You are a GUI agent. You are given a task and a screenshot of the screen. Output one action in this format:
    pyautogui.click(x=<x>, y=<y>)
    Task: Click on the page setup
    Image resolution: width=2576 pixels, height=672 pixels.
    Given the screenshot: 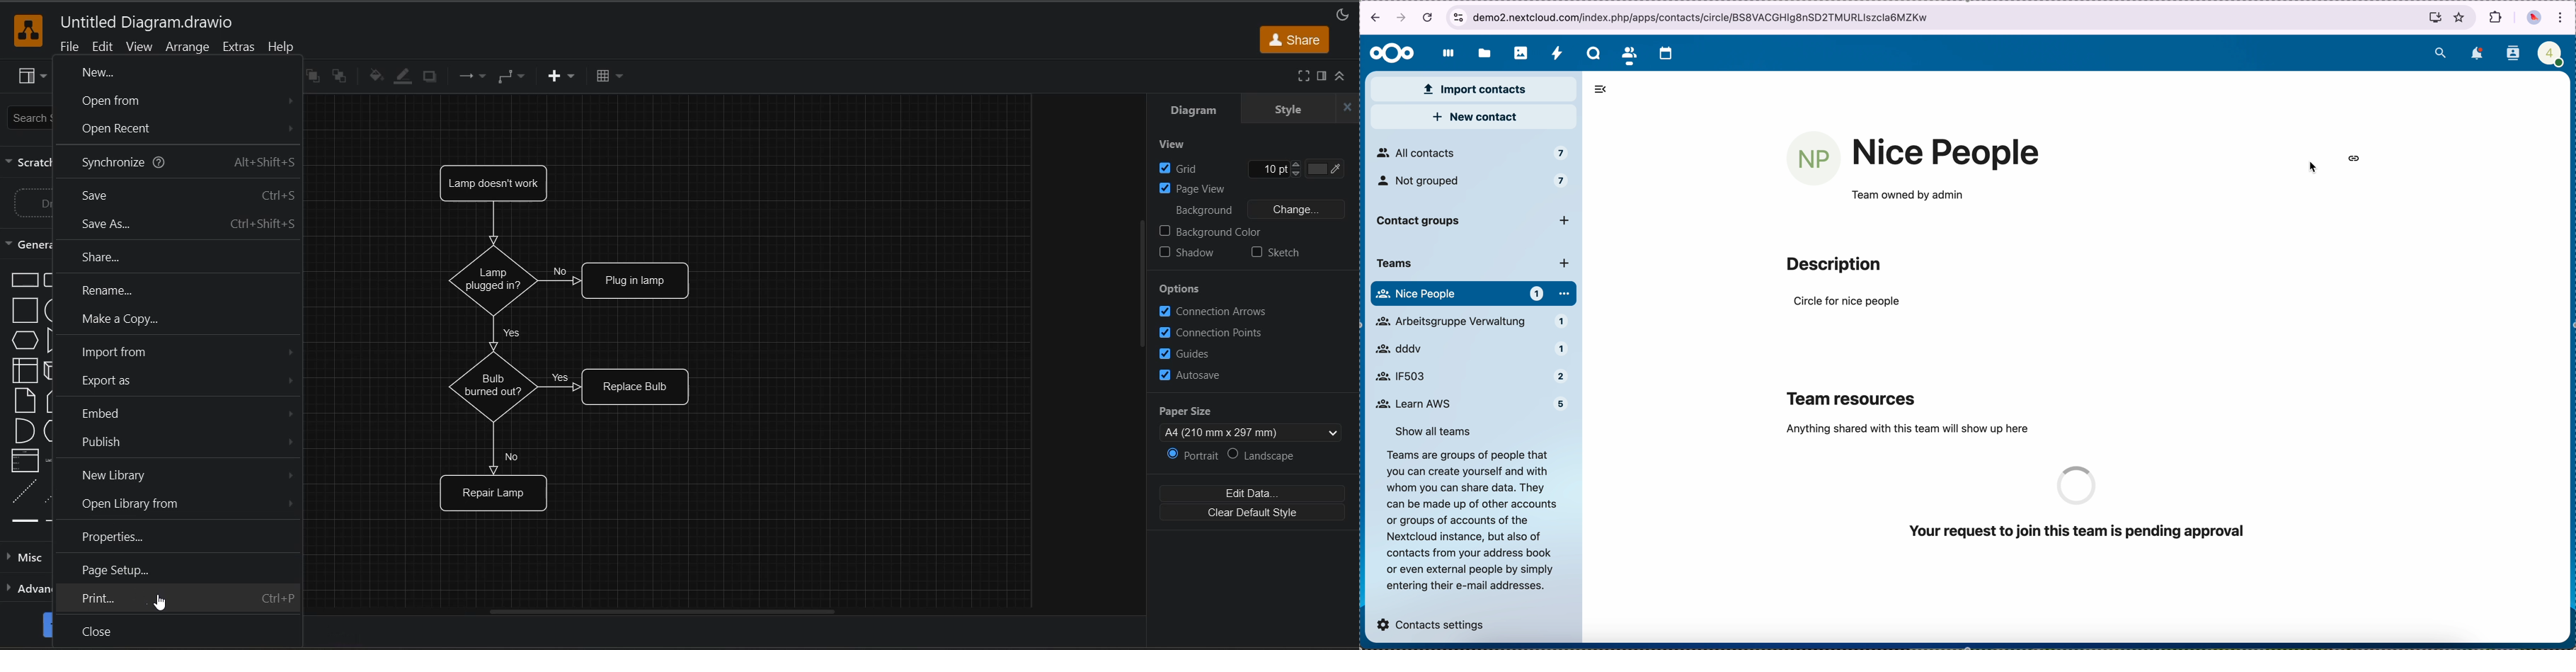 What is the action you would take?
    pyautogui.click(x=122, y=569)
    